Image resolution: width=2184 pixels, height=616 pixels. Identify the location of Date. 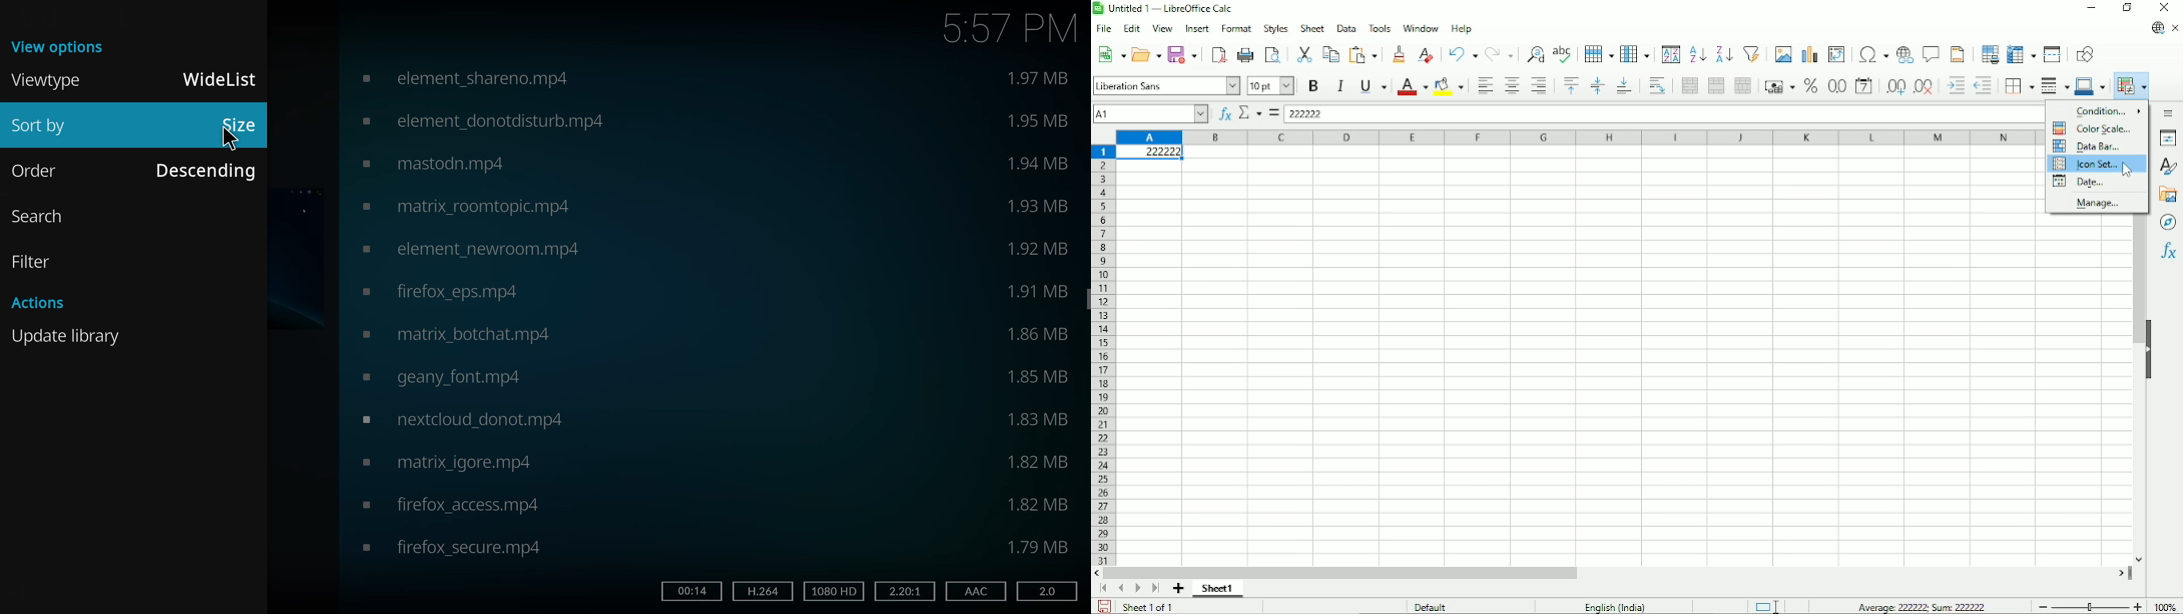
(2084, 184).